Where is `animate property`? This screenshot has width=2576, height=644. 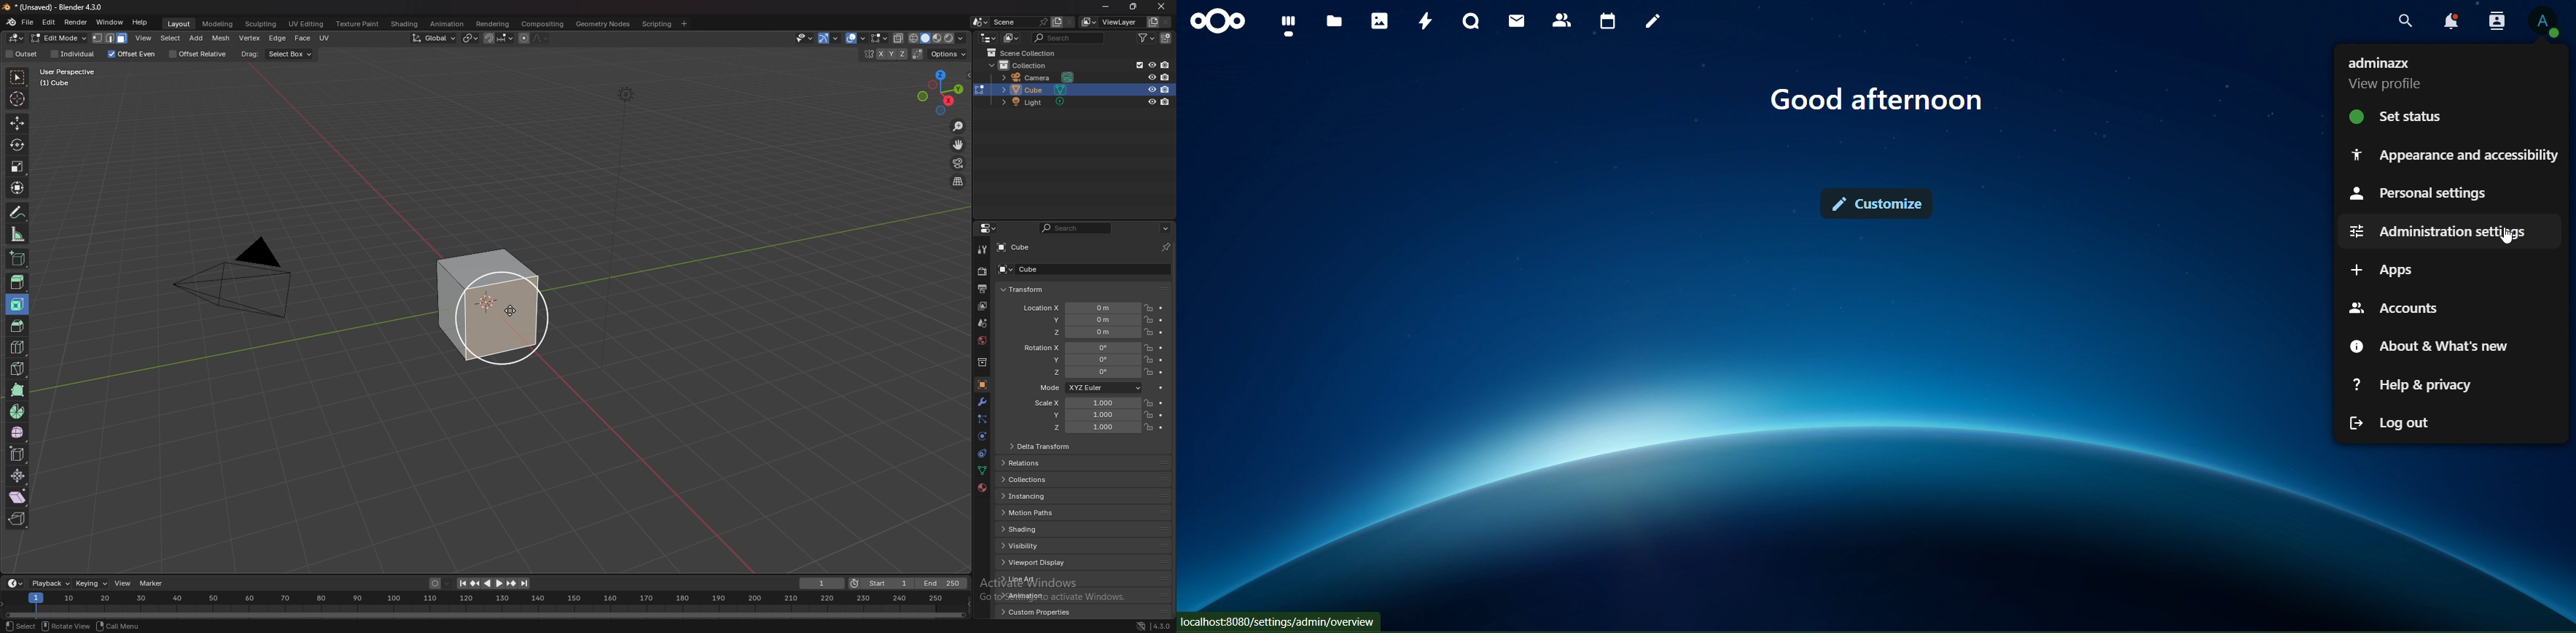
animate property is located at coordinates (1161, 415).